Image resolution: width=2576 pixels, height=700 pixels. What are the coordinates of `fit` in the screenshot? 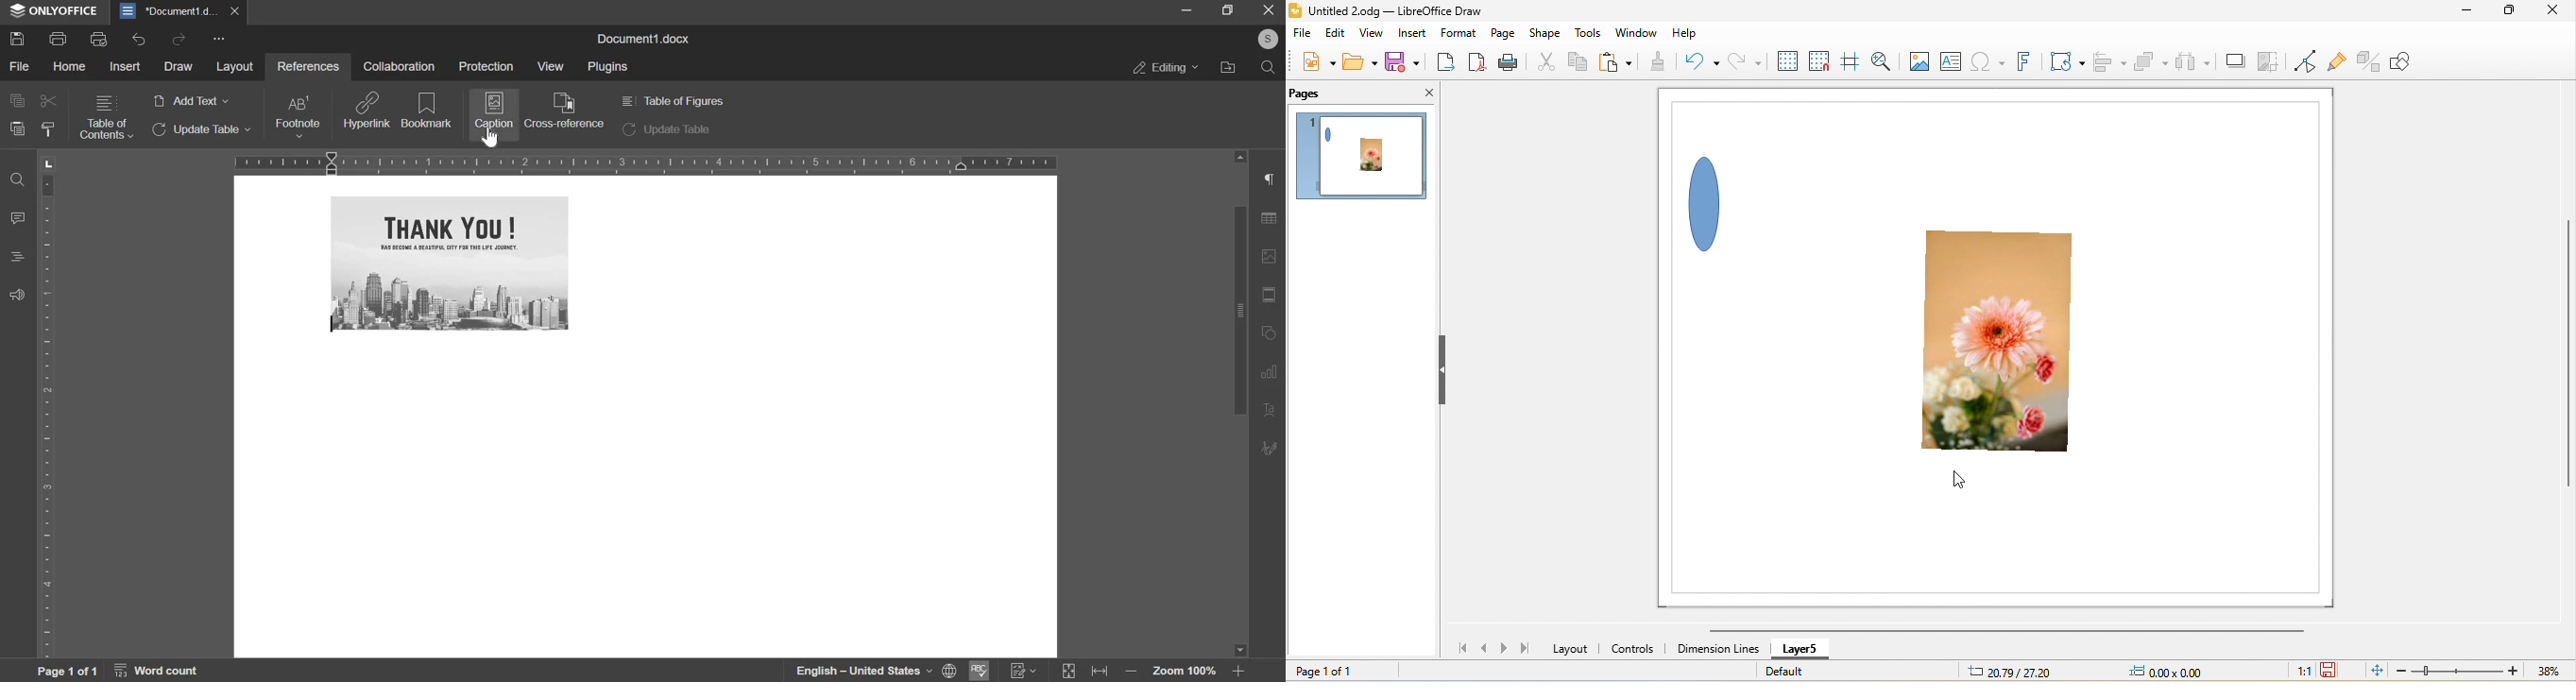 It's located at (1103, 673).